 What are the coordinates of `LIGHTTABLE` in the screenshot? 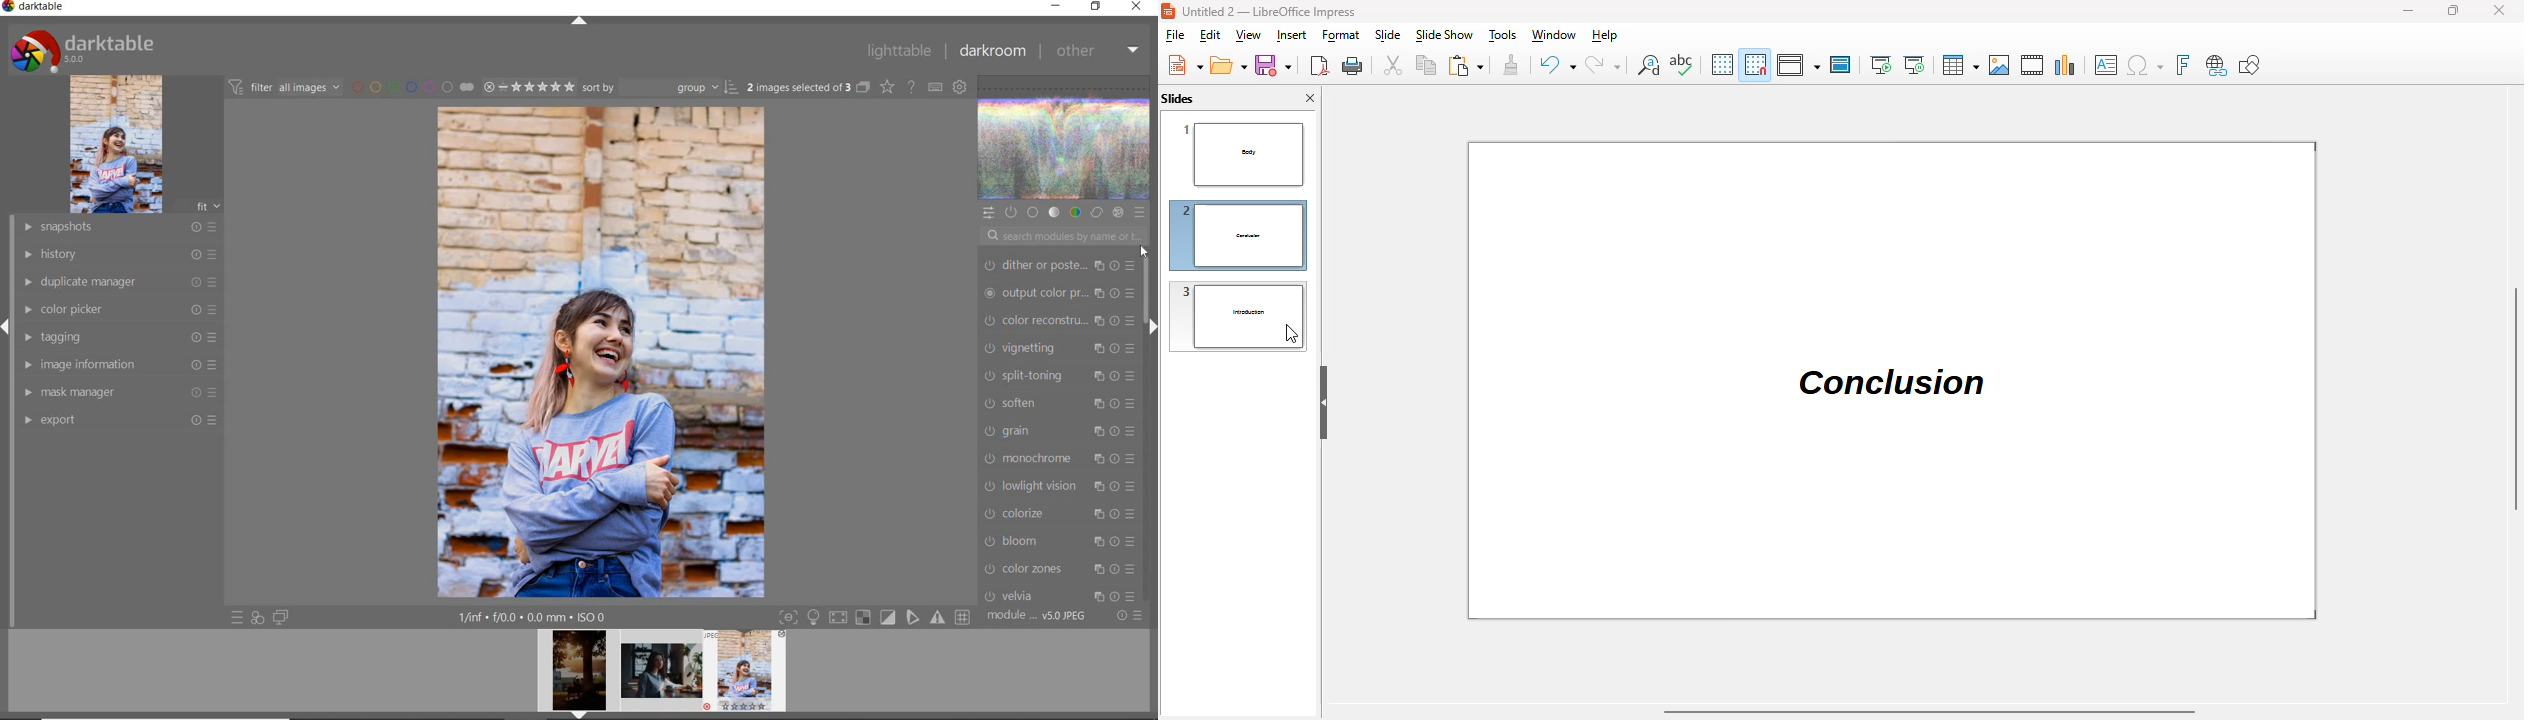 It's located at (899, 50).